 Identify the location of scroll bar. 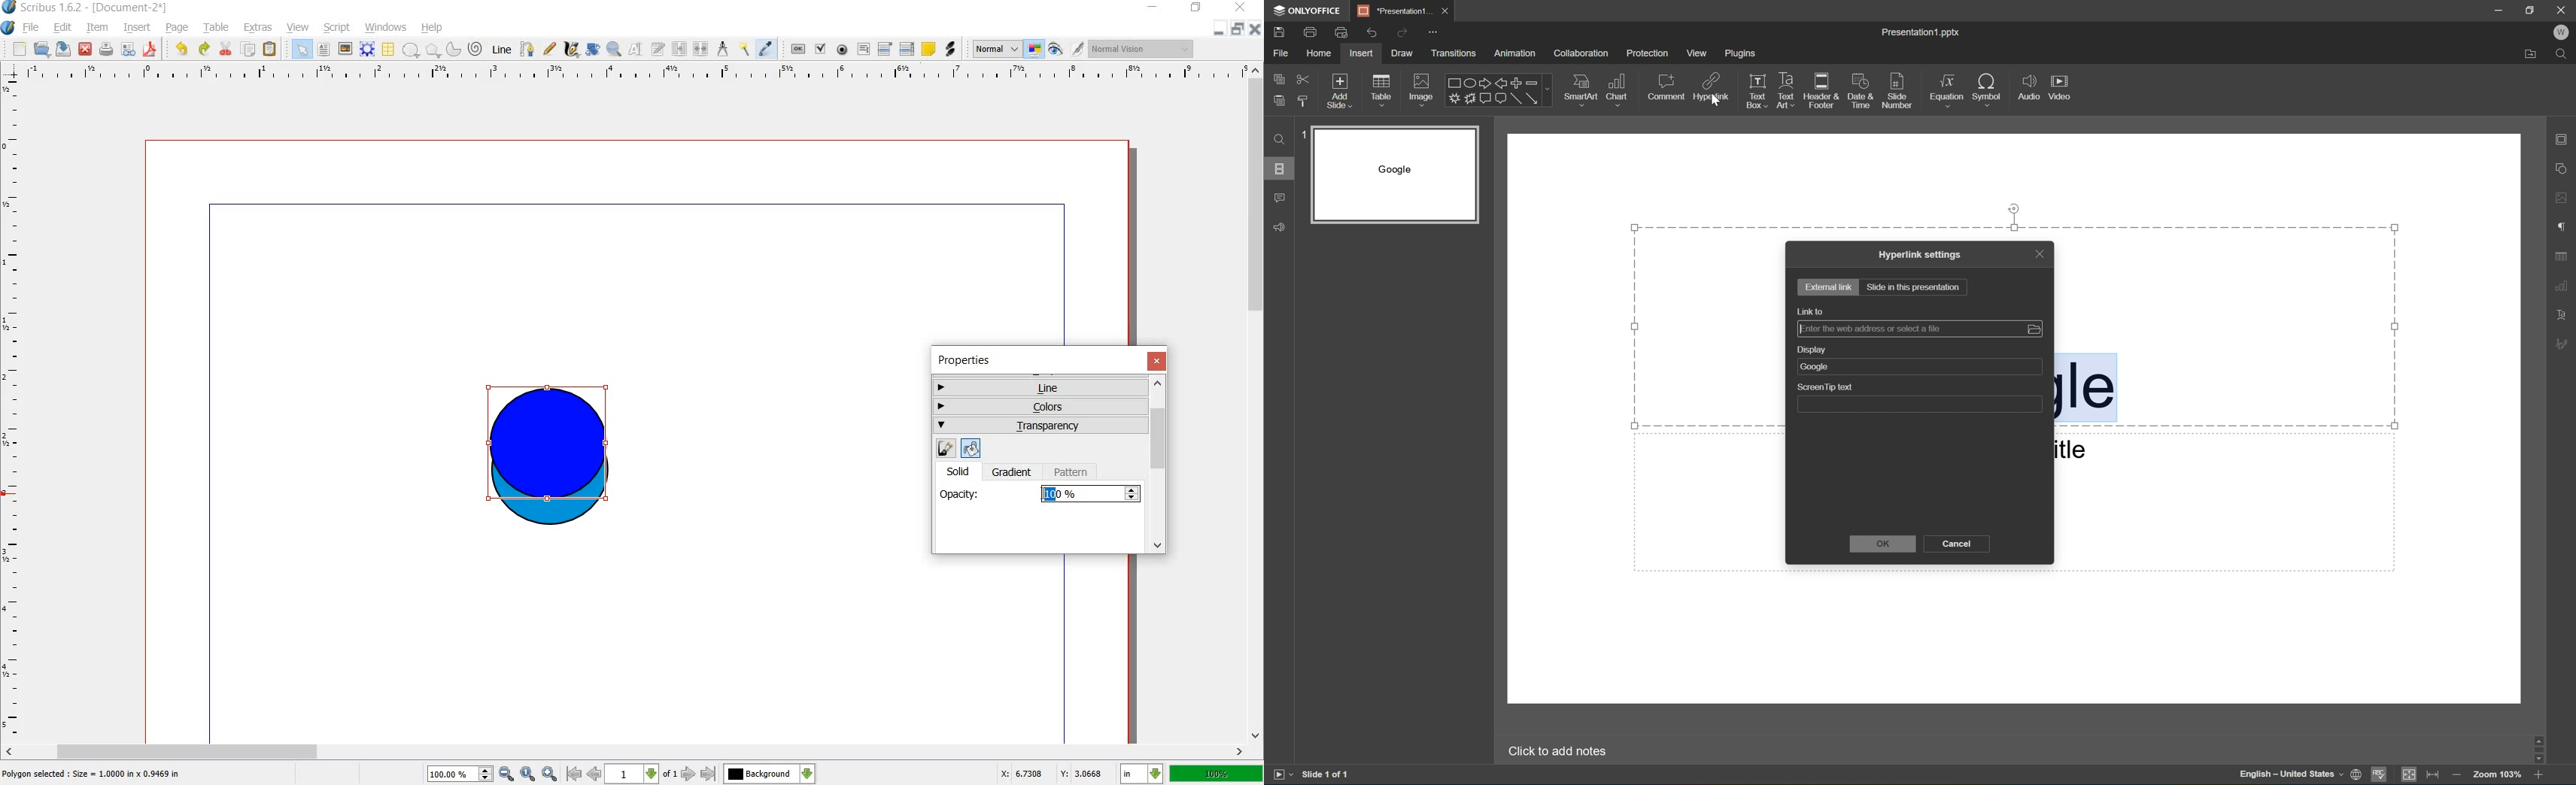
(1256, 400).